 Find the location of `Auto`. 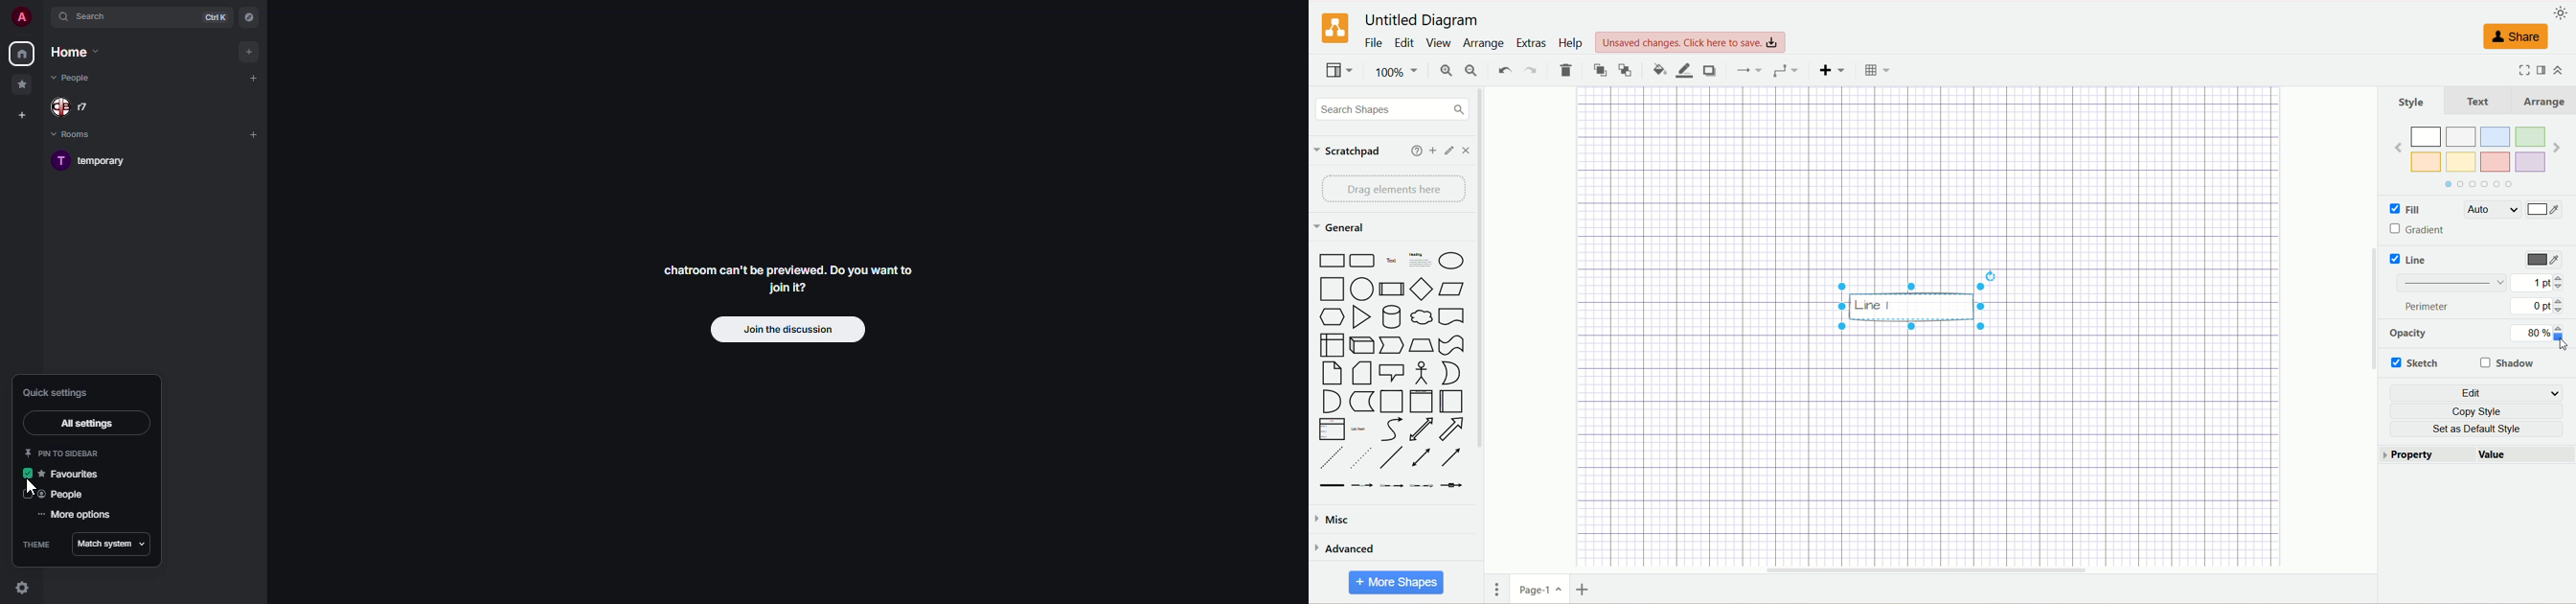

Auto is located at coordinates (2492, 211).